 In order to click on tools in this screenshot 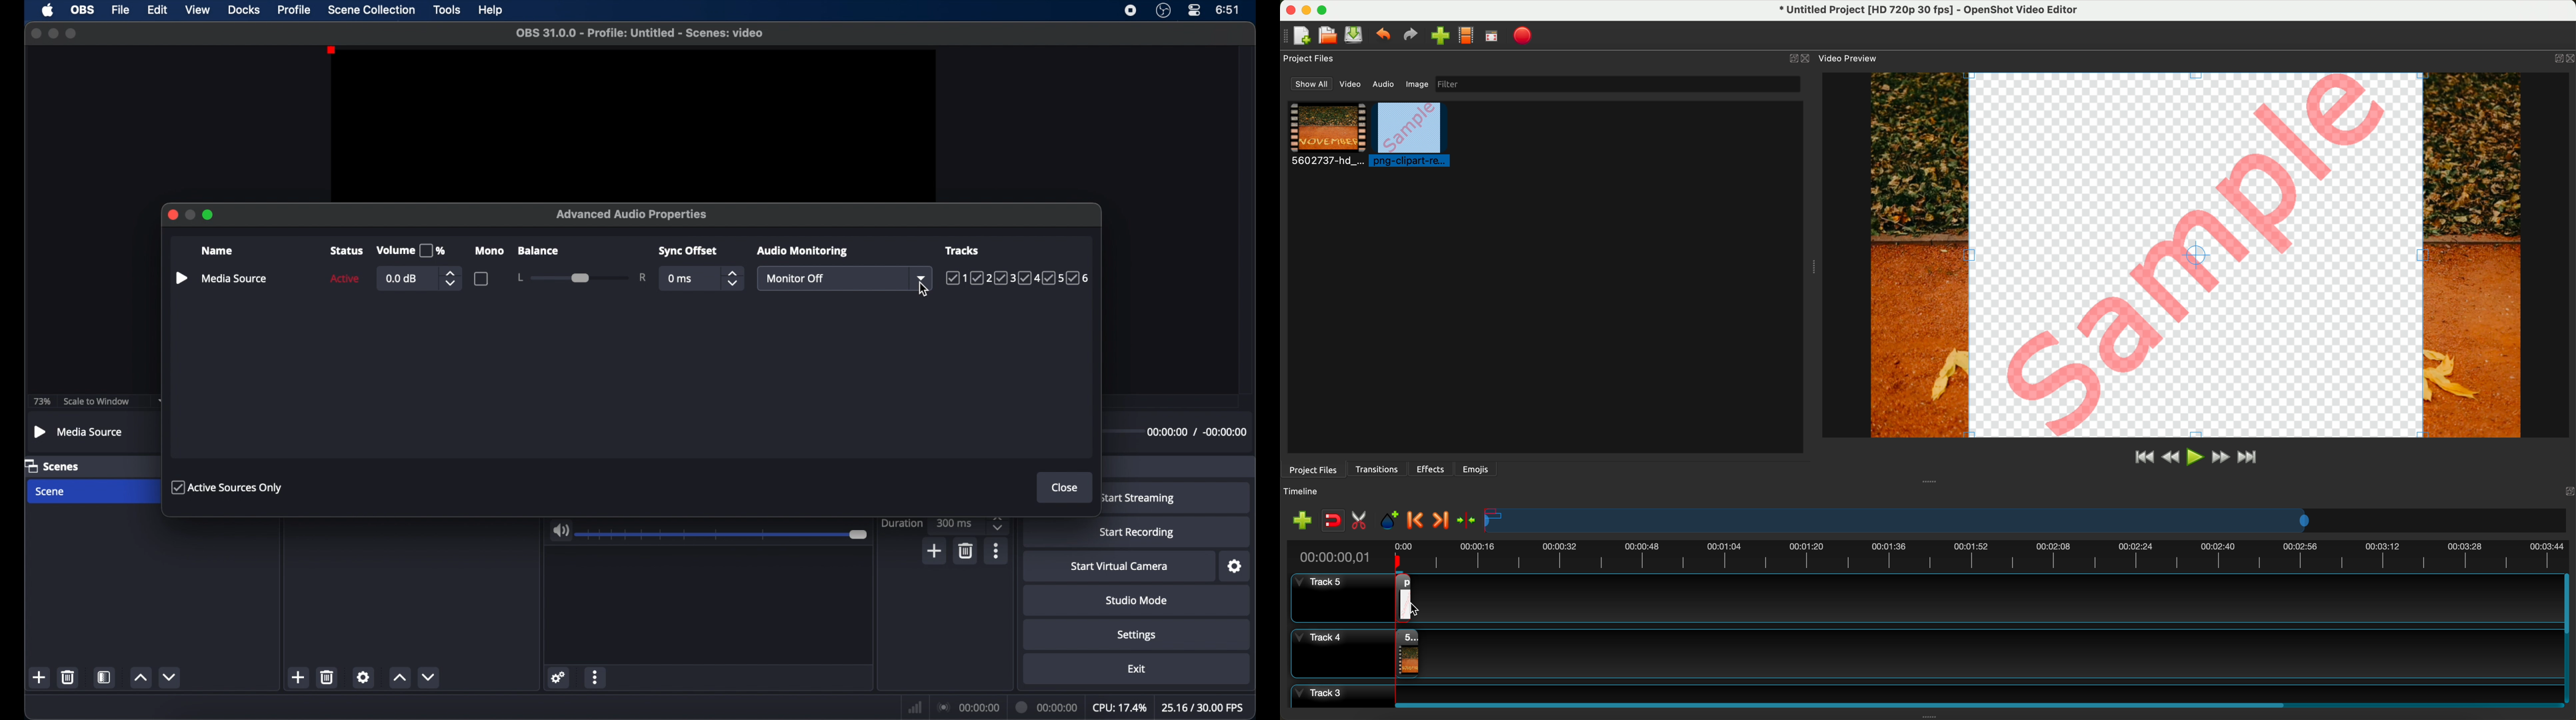, I will do `click(447, 10)`.